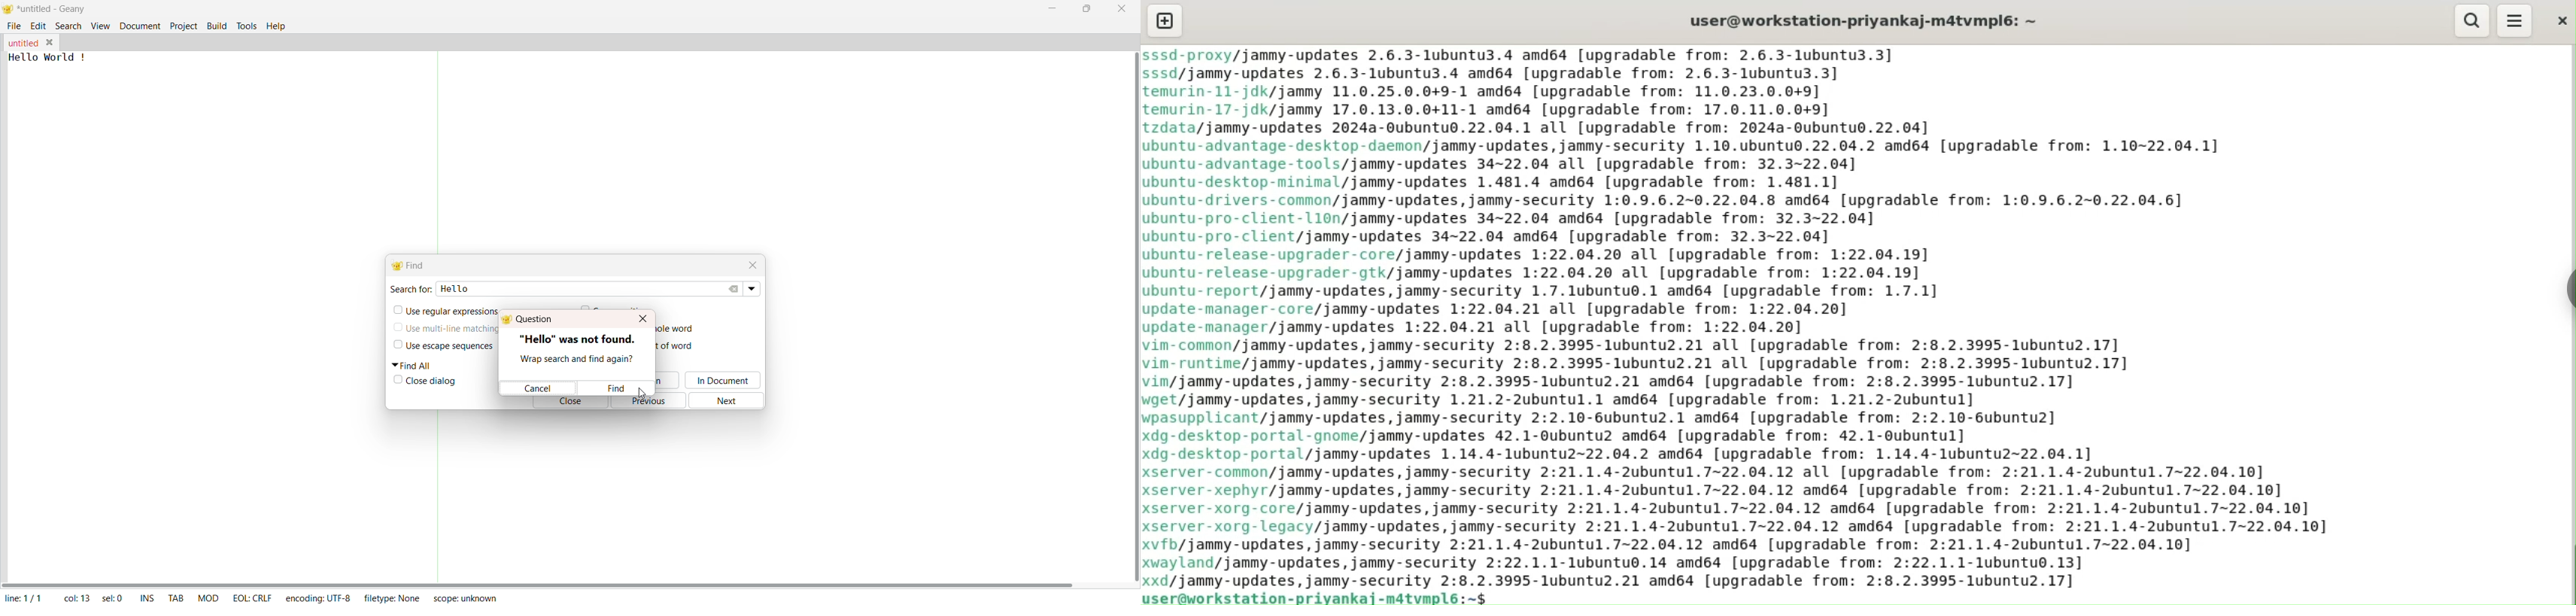 This screenshot has width=2576, height=616. What do you see at coordinates (26, 596) in the screenshot?
I see `Line 1/1` at bounding box center [26, 596].